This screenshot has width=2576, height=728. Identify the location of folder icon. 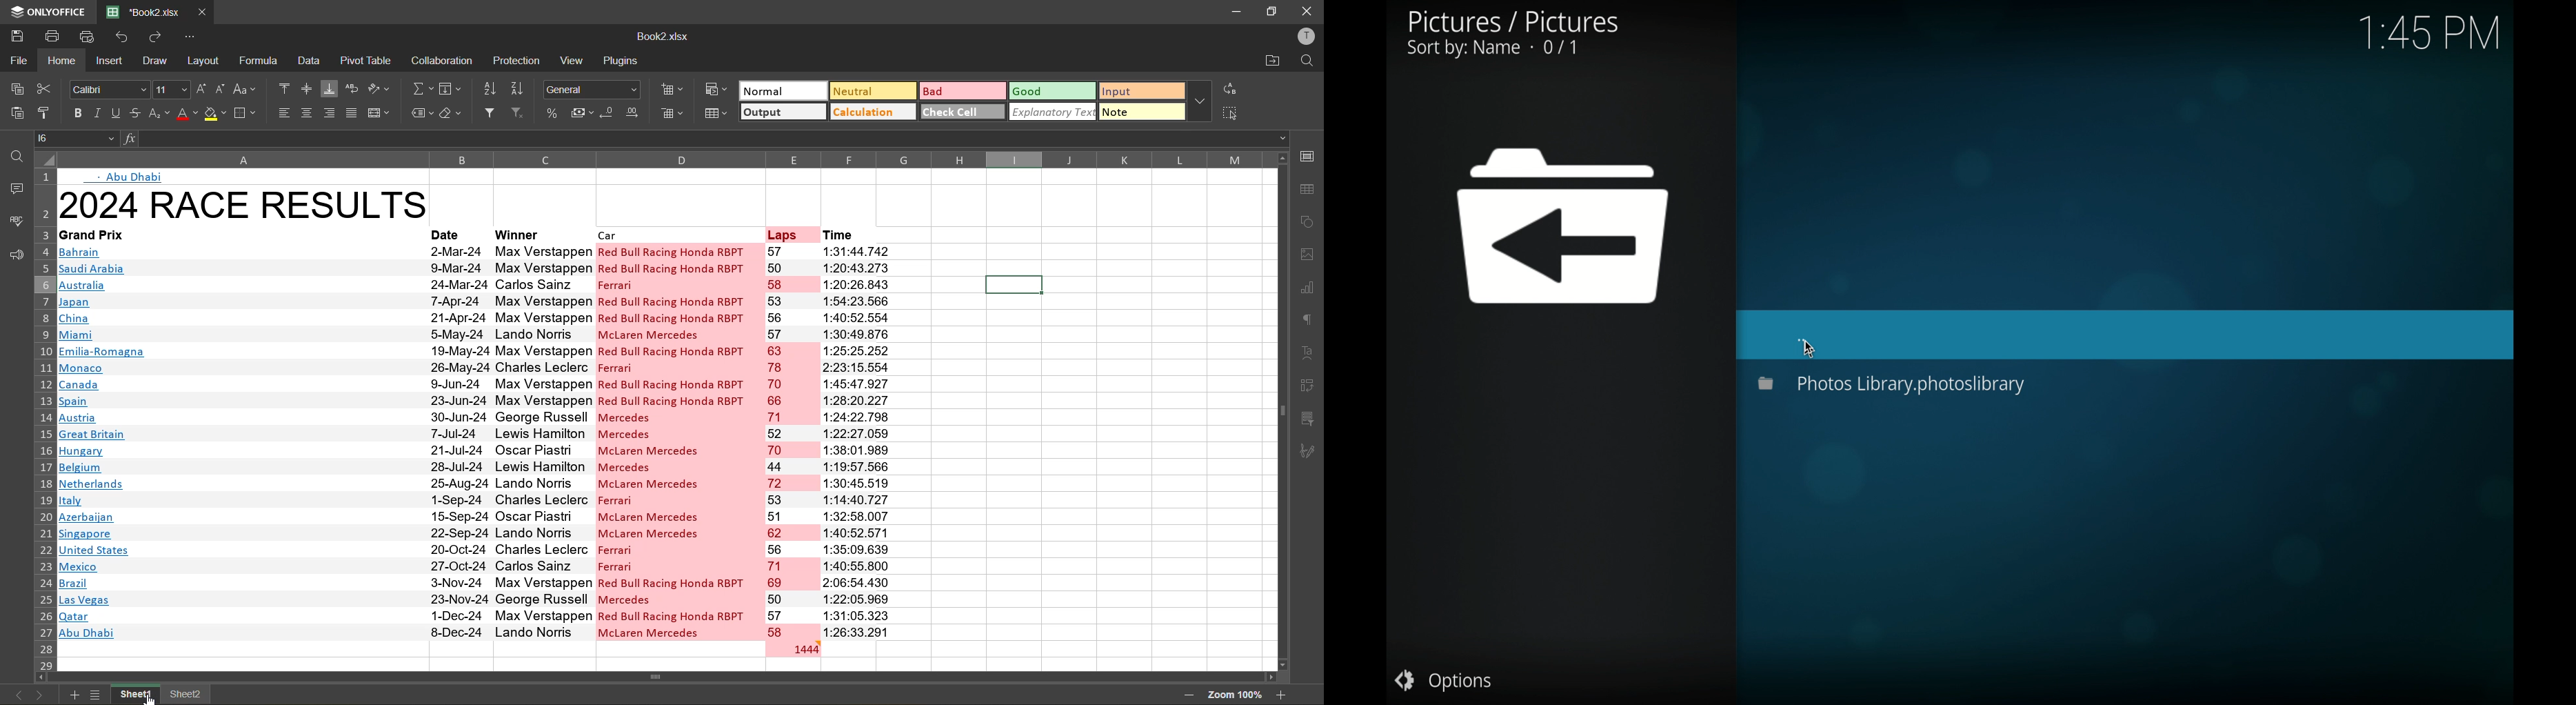
(1564, 227).